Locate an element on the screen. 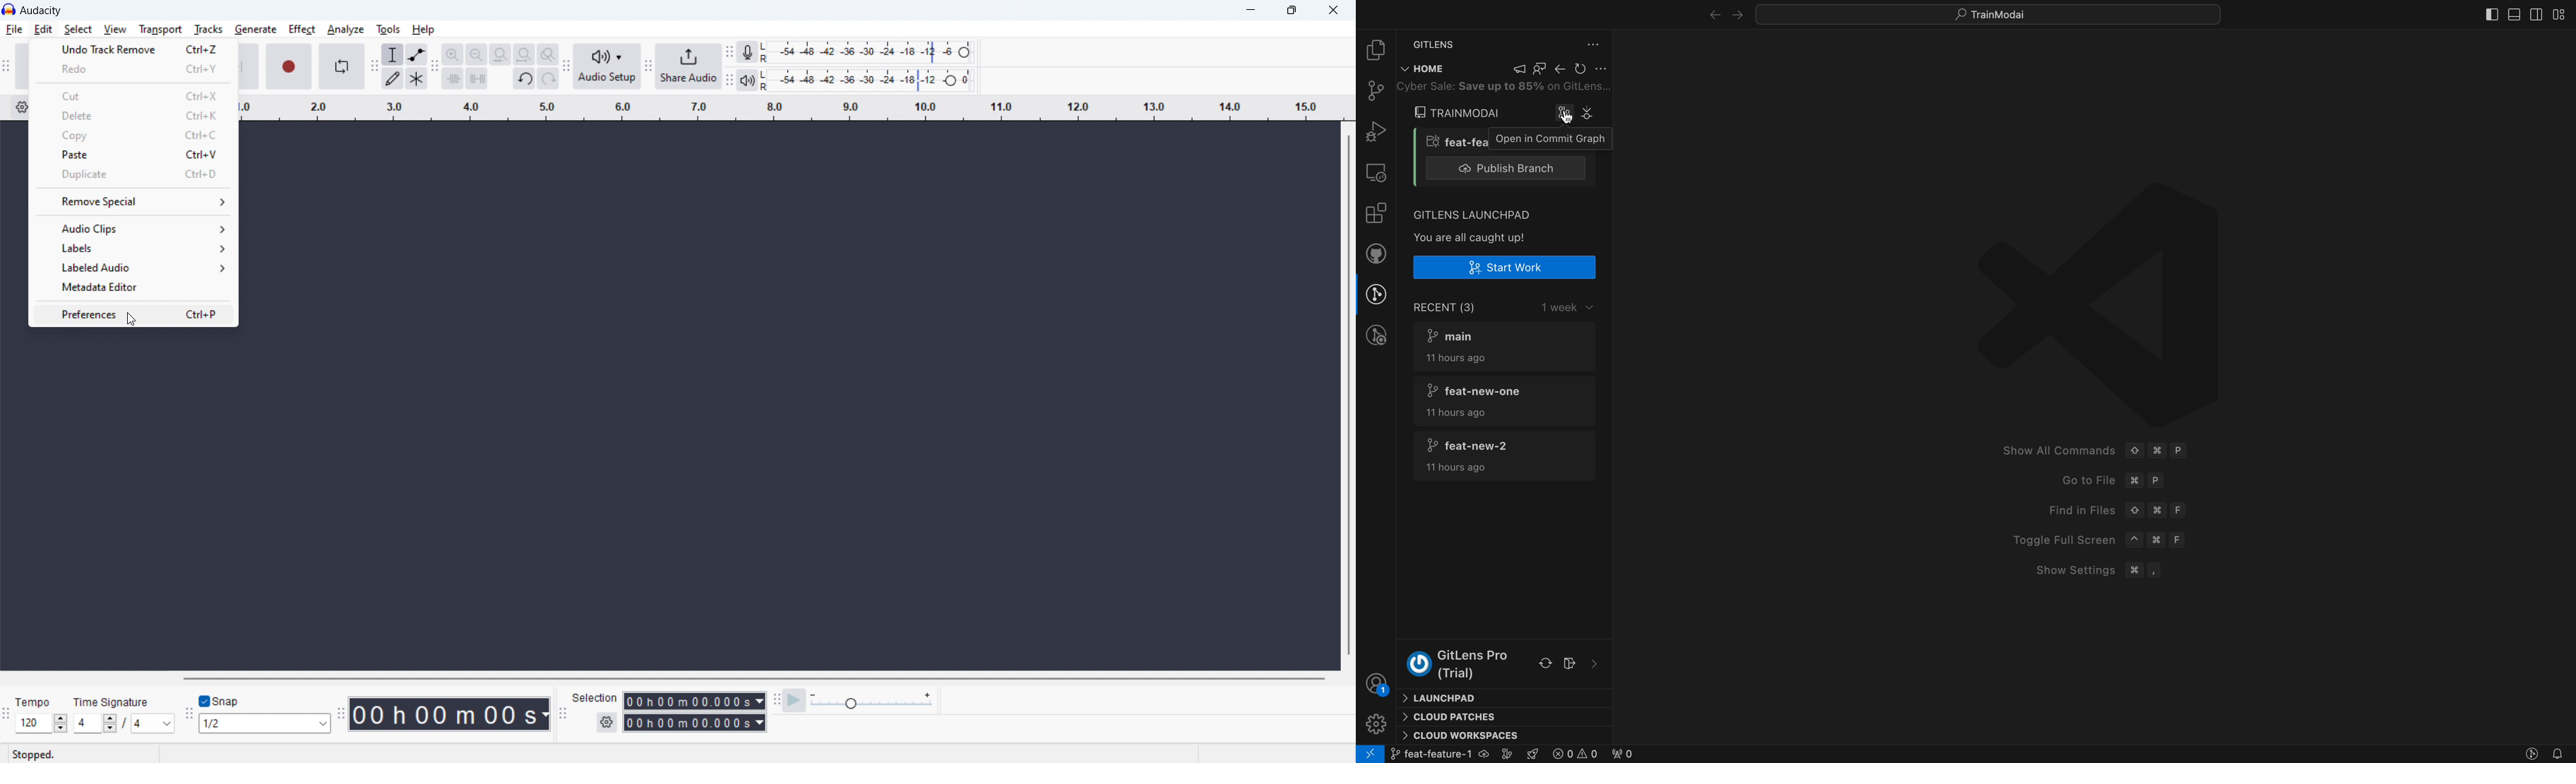 The image size is (2576, 784). git pannel is located at coordinates (1373, 90).